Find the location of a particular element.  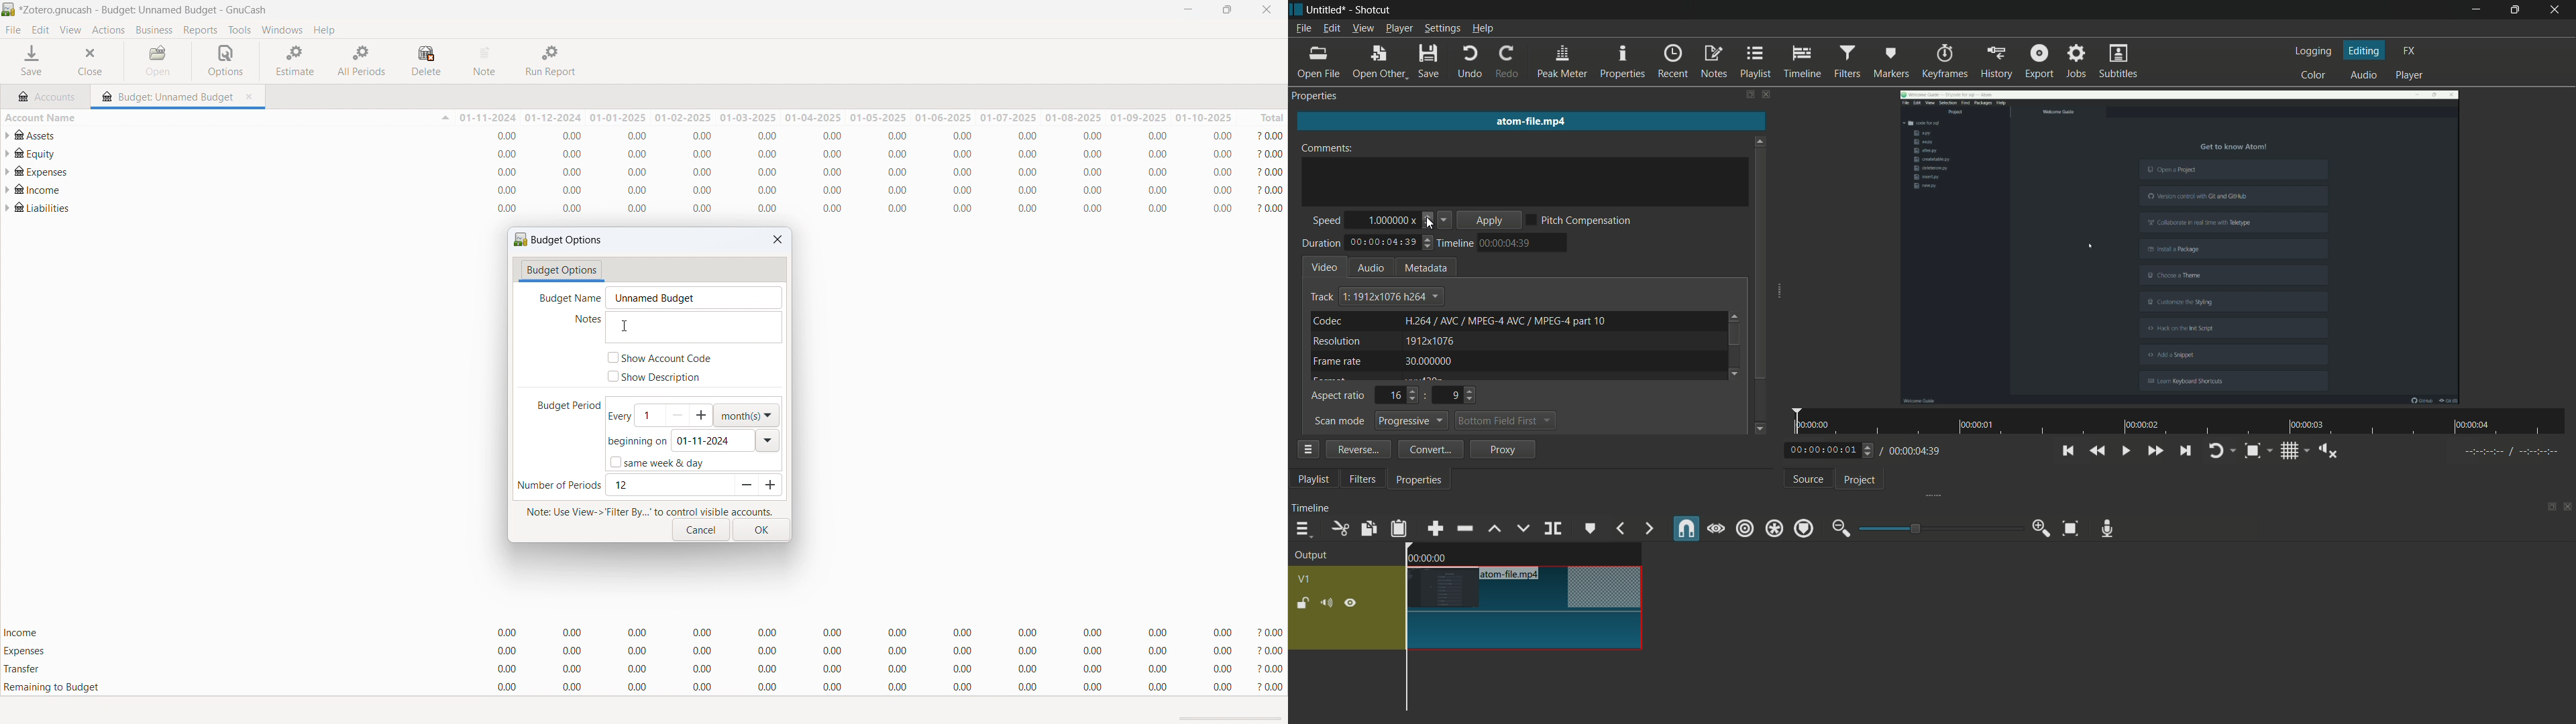

project name is located at coordinates (1327, 10).